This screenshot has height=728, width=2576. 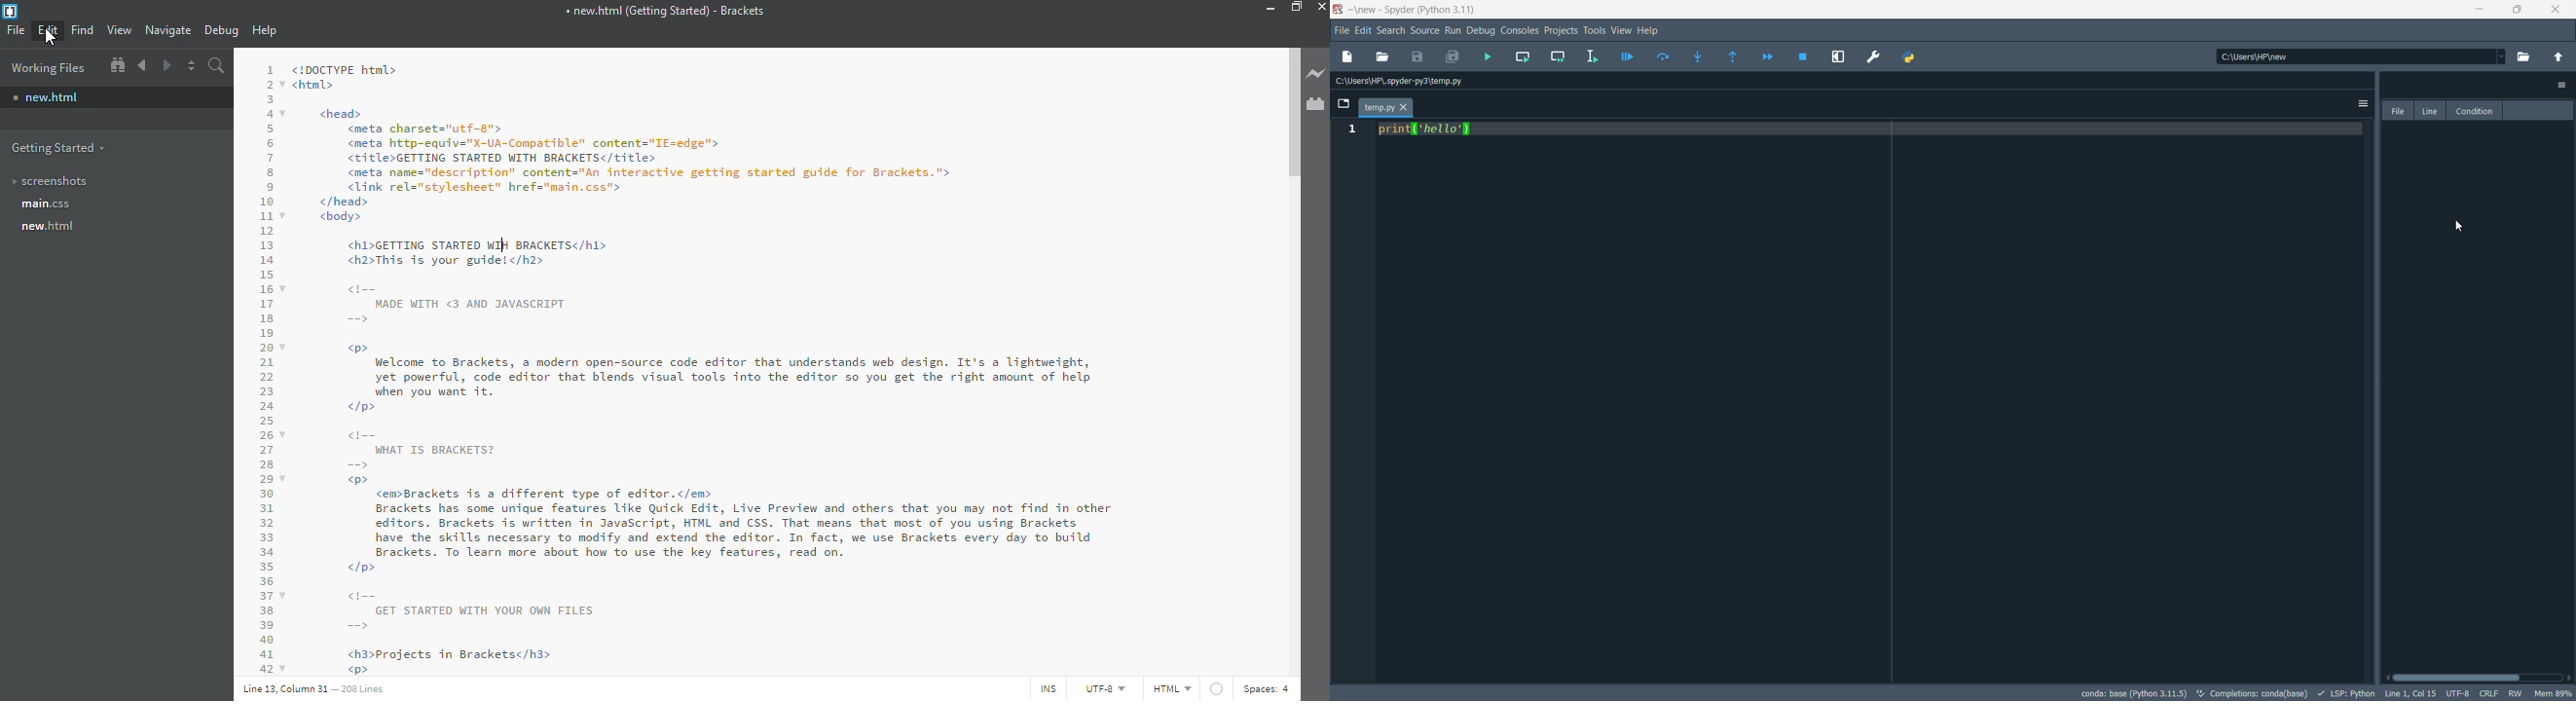 I want to click on back, so click(x=144, y=65).